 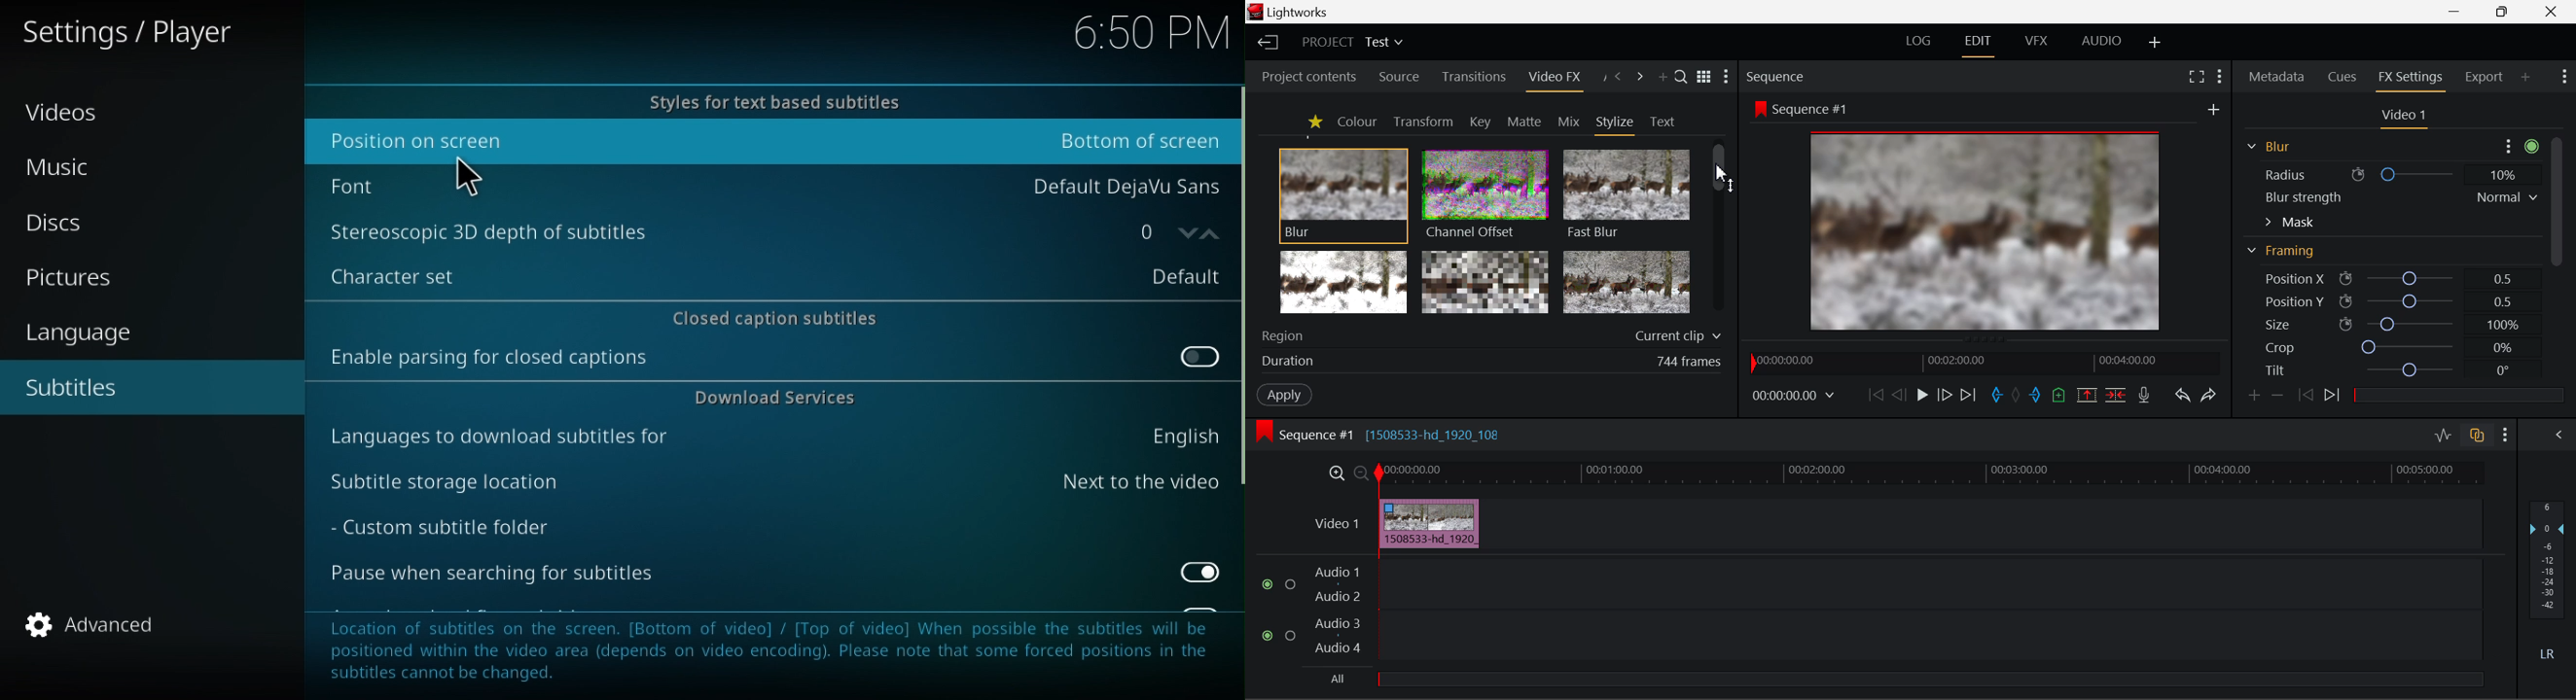 What do you see at coordinates (2207, 394) in the screenshot?
I see `Redo` at bounding box center [2207, 394].